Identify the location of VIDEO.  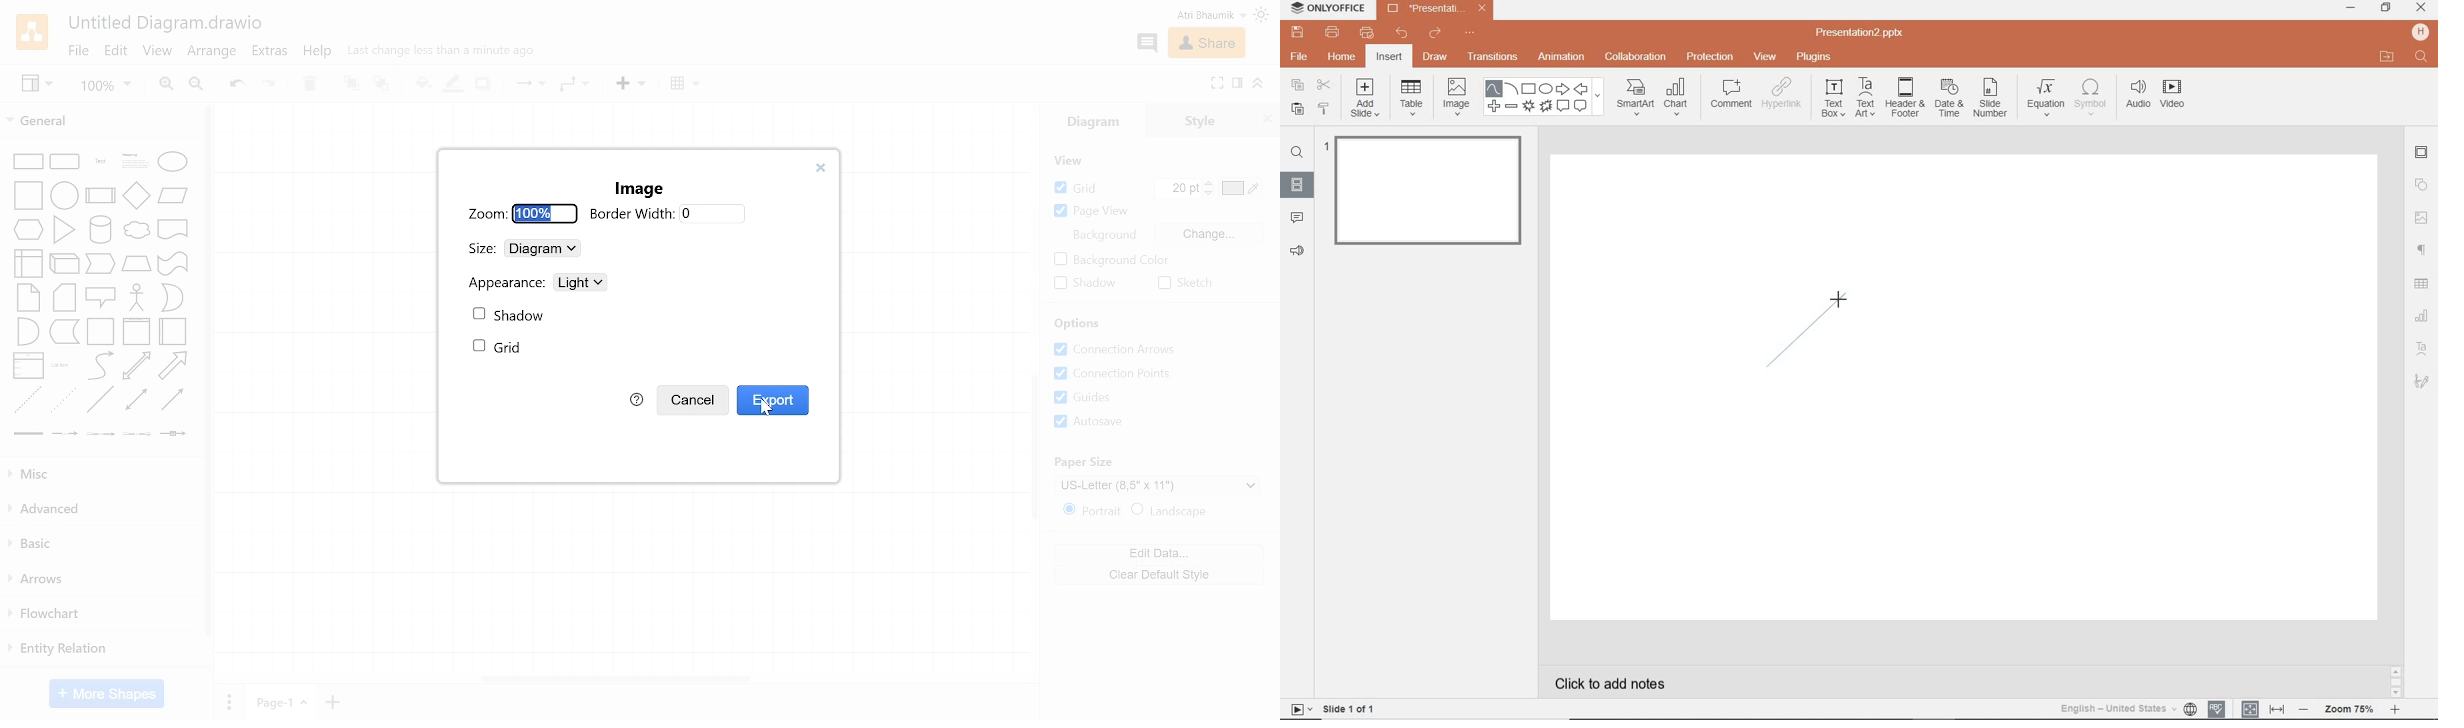
(2180, 96).